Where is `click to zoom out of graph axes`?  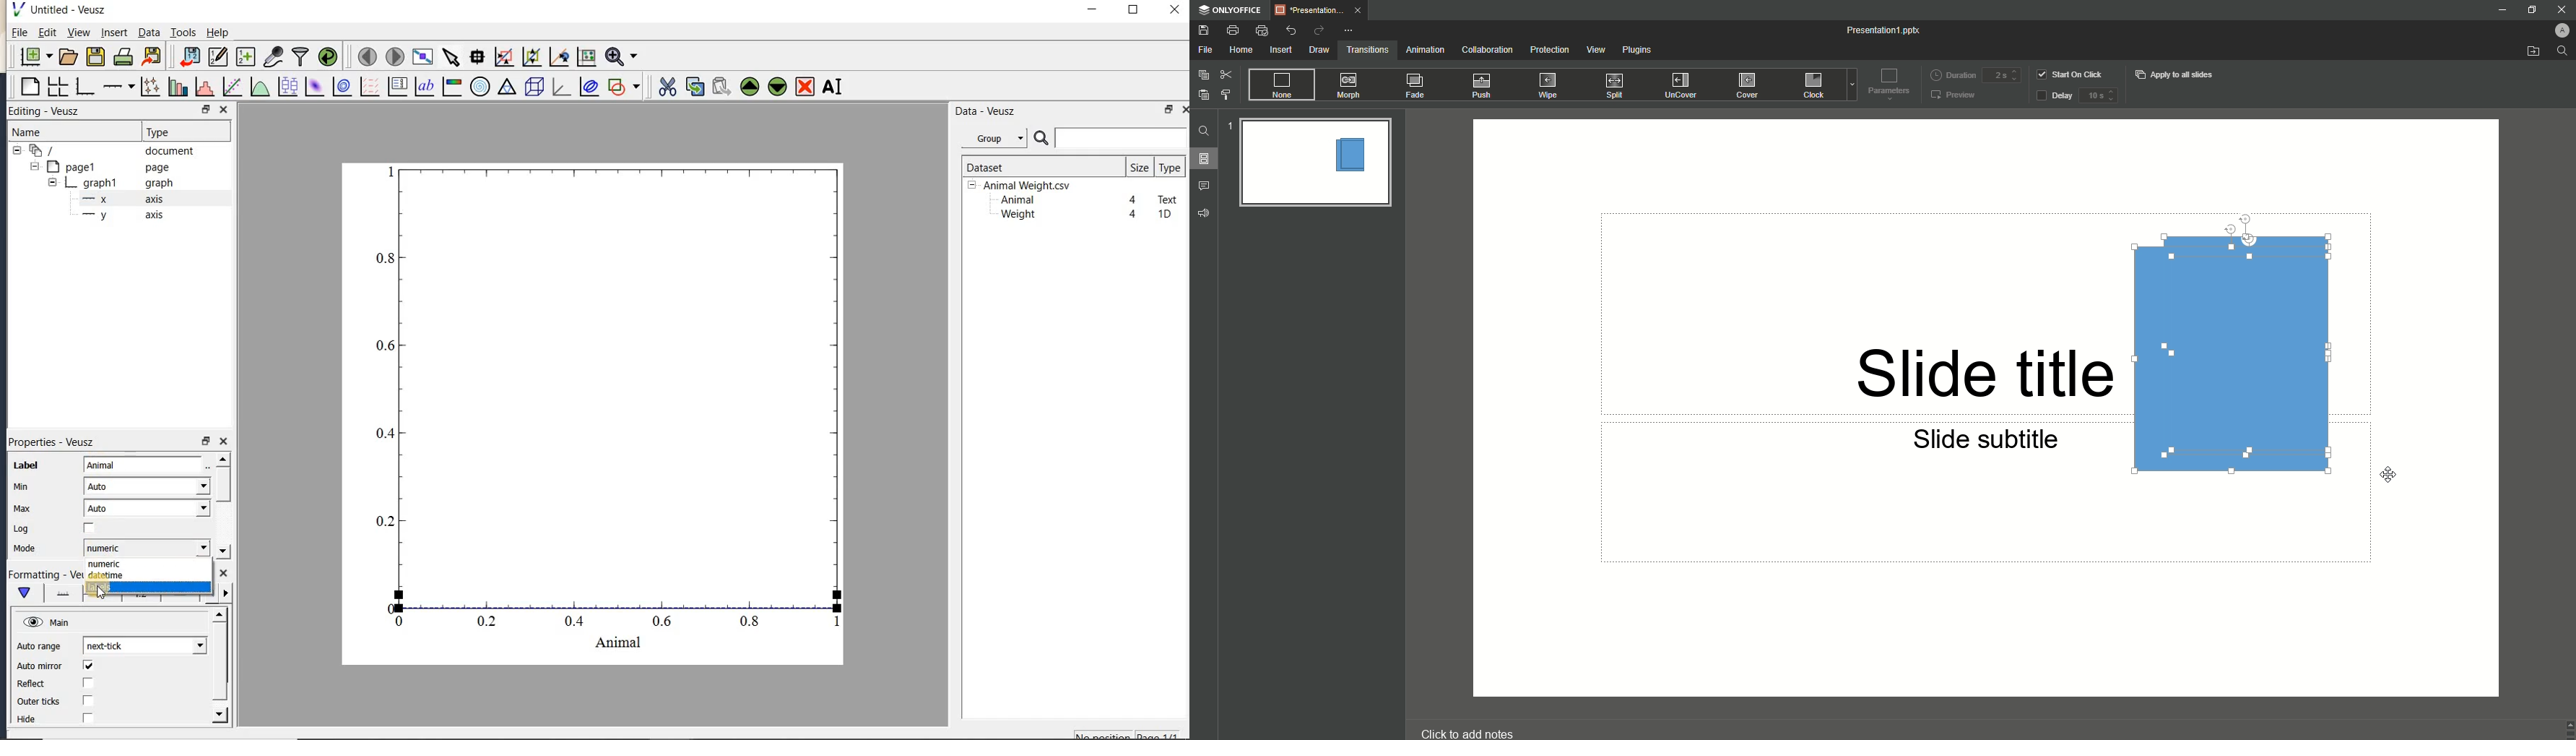 click to zoom out of graph axes is located at coordinates (533, 56).